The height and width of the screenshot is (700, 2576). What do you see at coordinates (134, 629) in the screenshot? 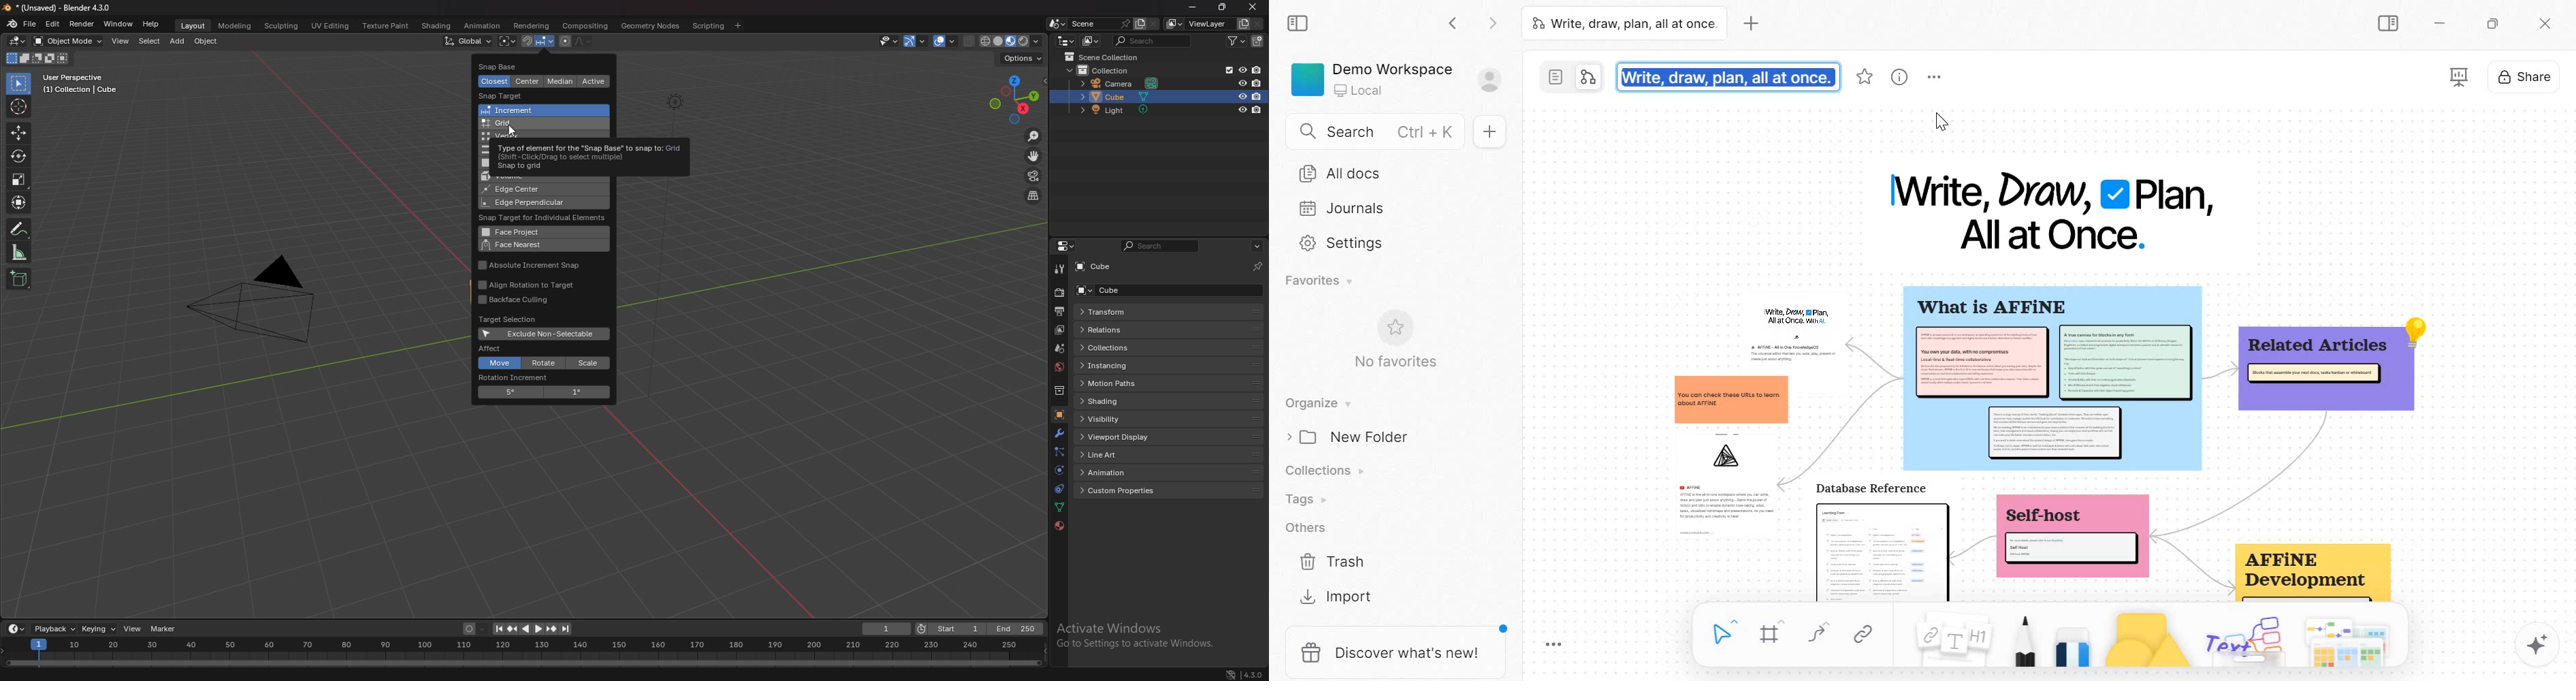
I see `view` at bounding box center [134, 629].